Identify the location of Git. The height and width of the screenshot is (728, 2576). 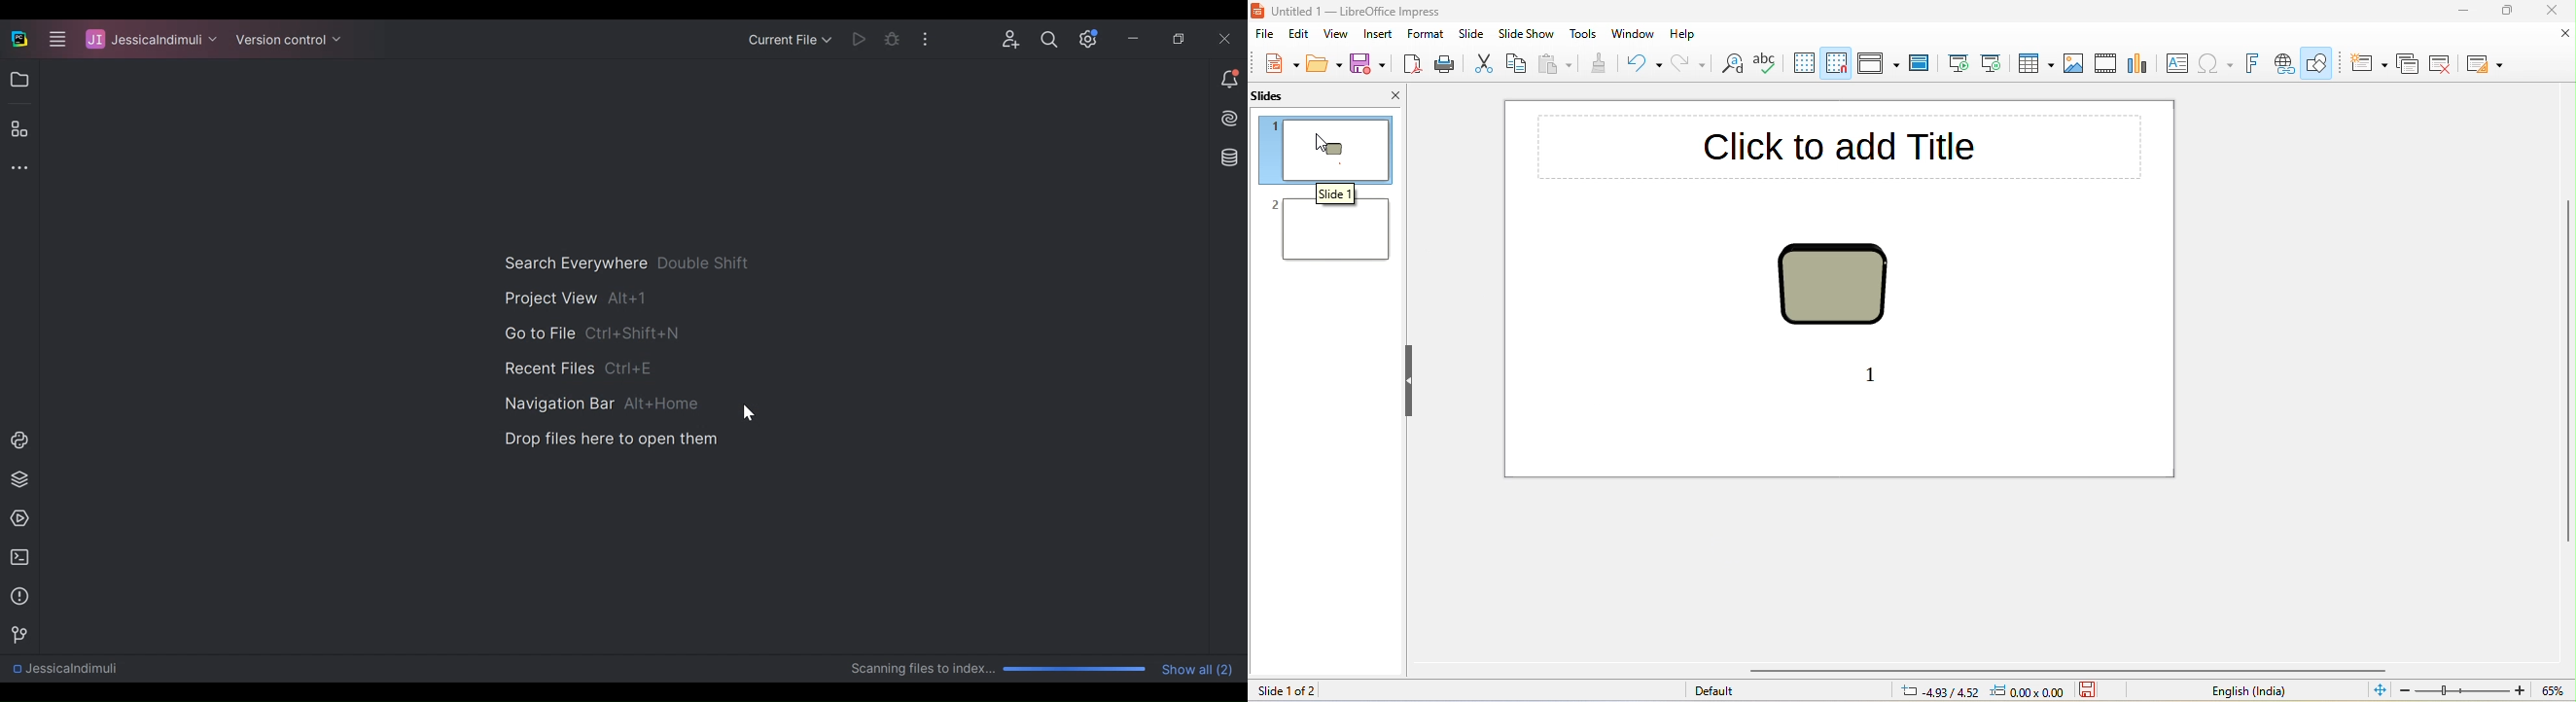
(16, 633).